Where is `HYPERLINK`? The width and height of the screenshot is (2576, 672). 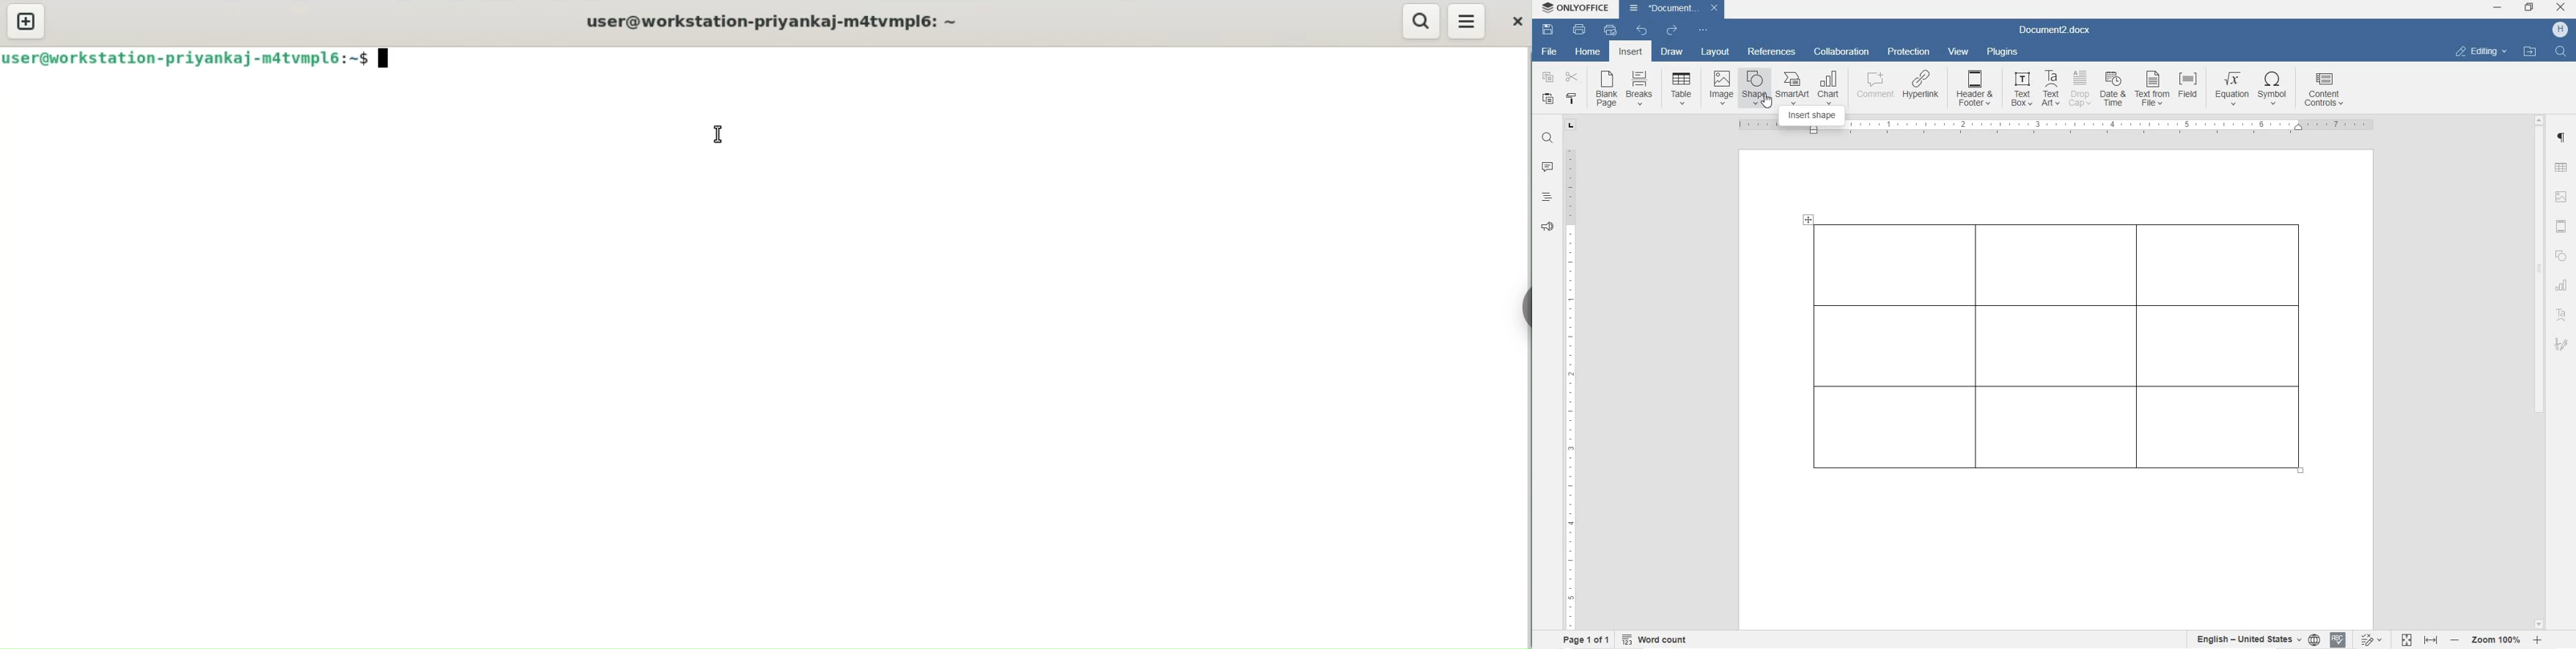 HYPERLINK is located at coordinates (1921, 89).